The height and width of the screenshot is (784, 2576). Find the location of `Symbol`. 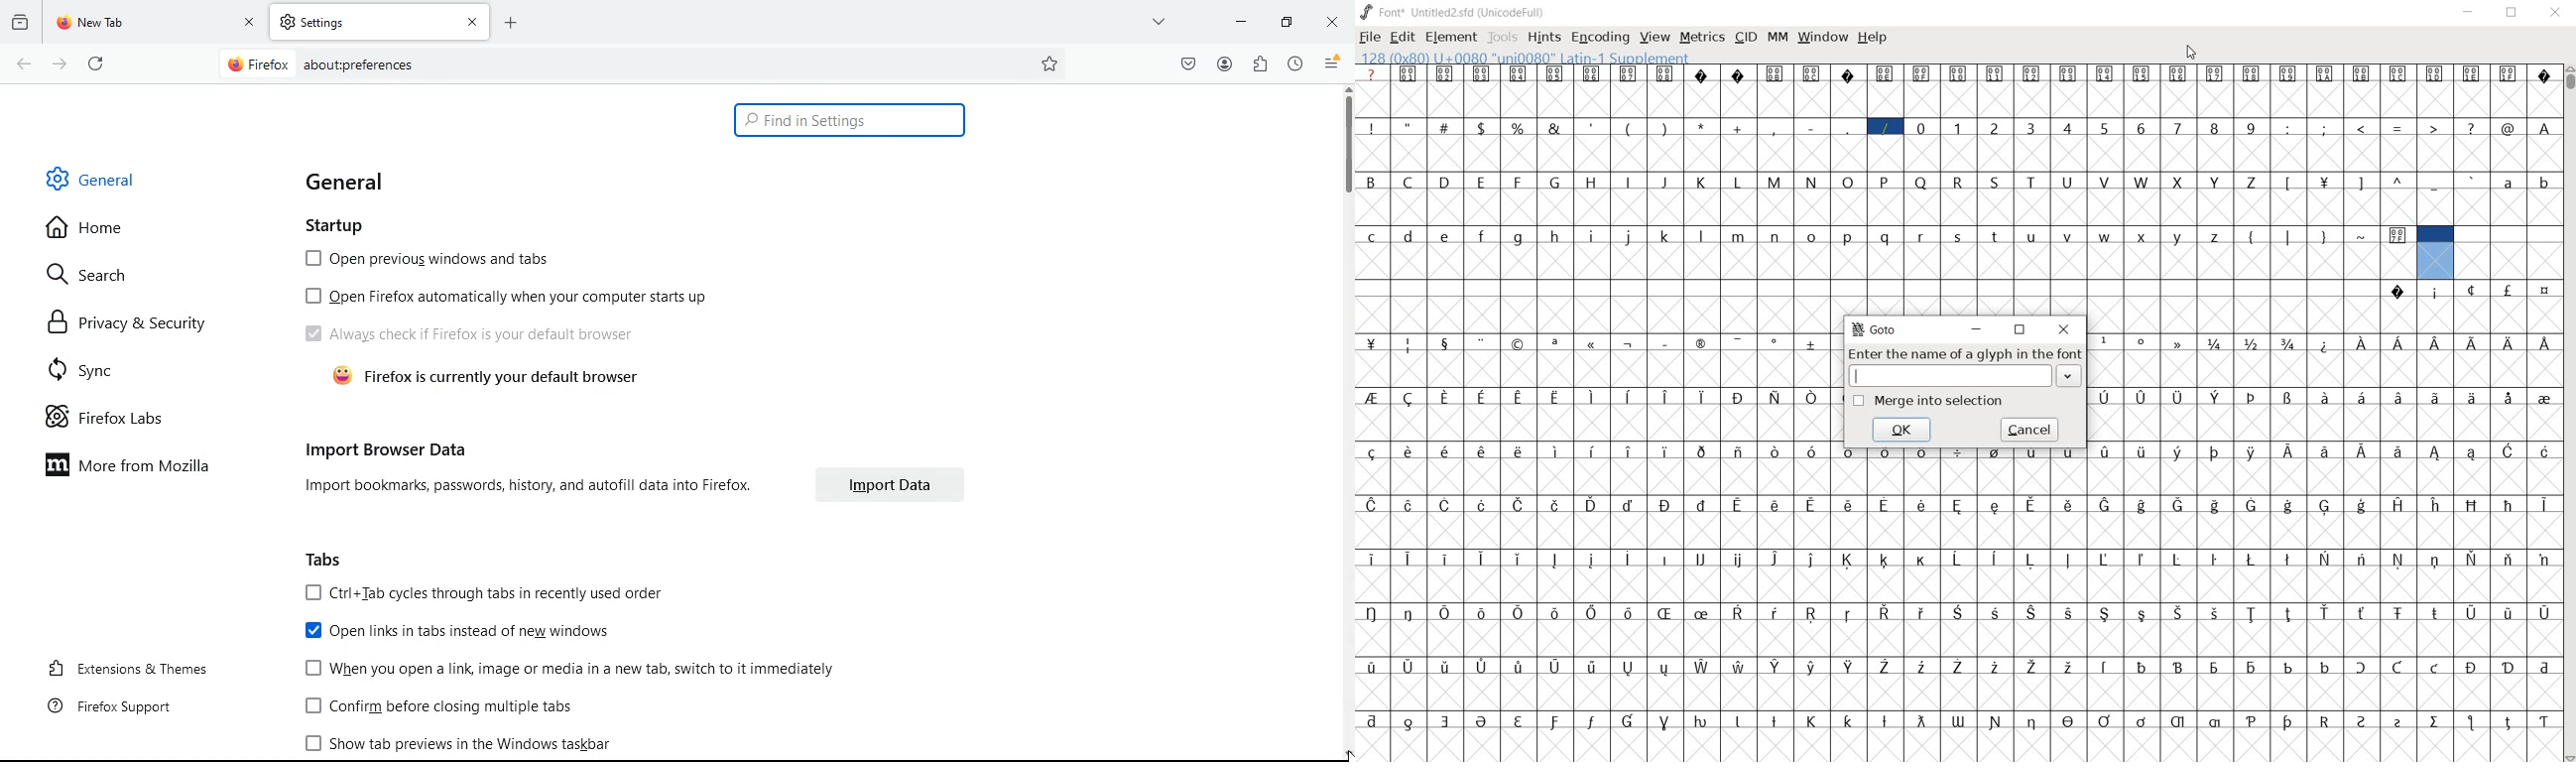

Symbol is located at coordinates (1483, 74).